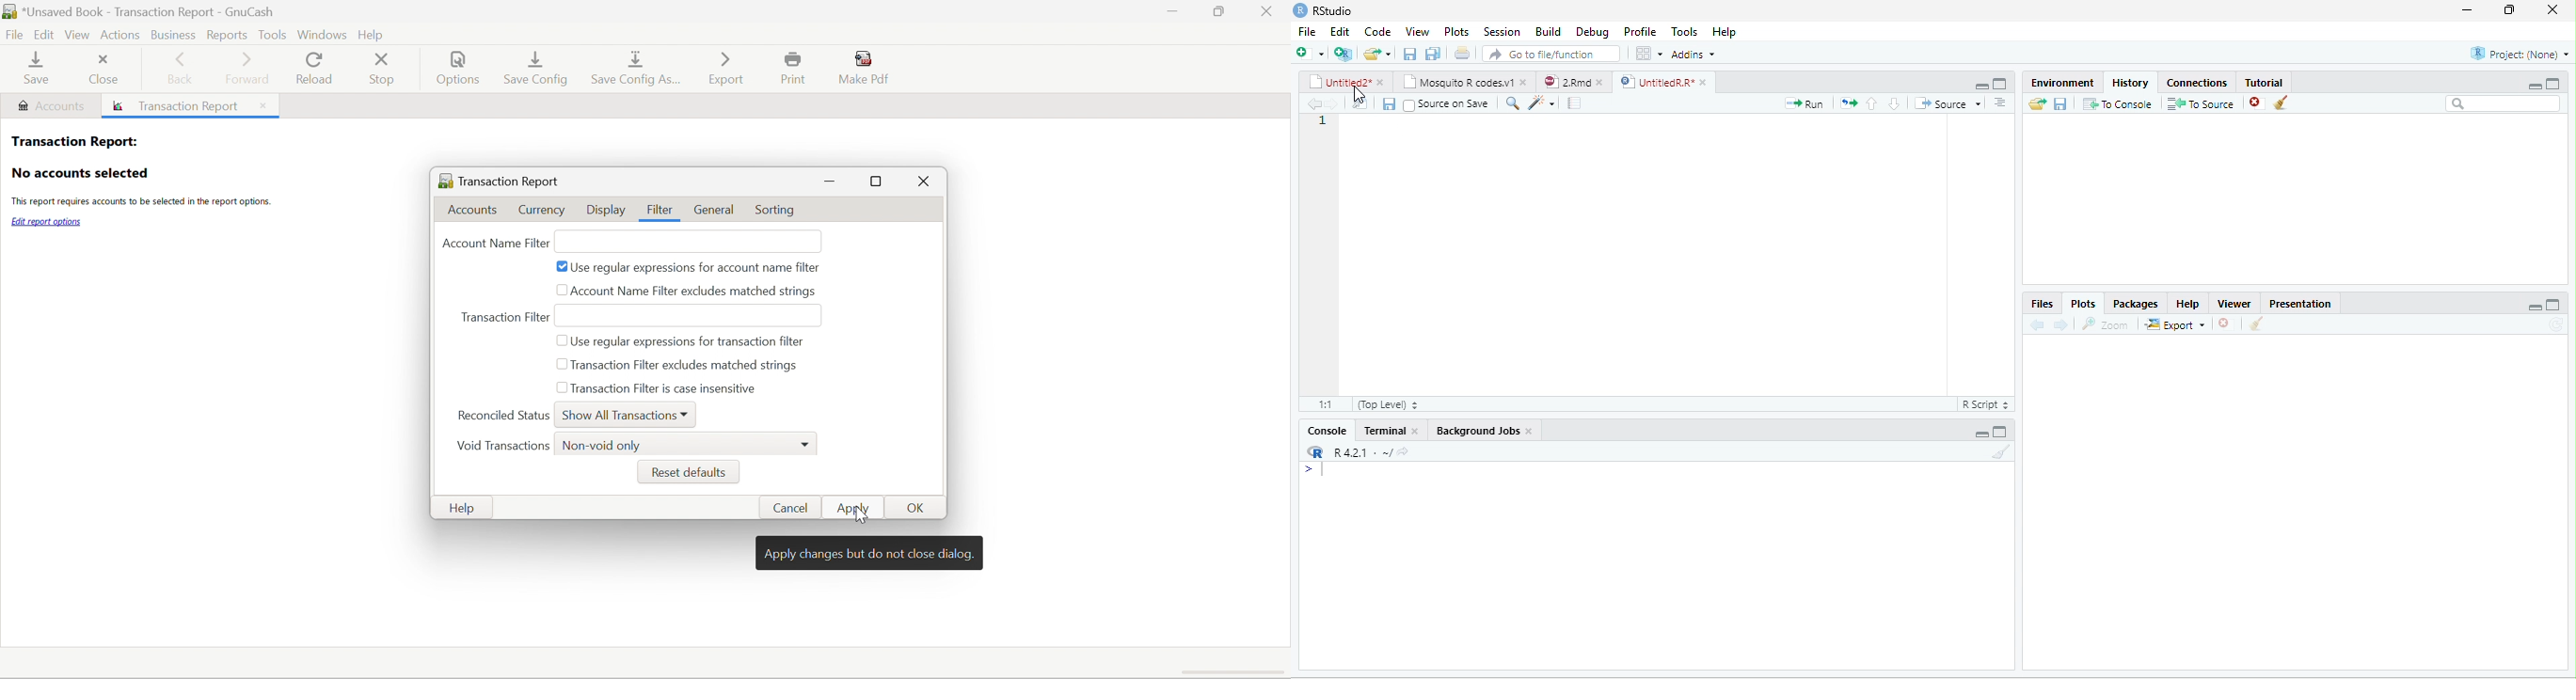 Image resolution: width=2576 pixels, height=700 pixels. What do you see at coordinates (1684, 29) in the screenshot?
I see `tools` at bounding box center [1684, 29].